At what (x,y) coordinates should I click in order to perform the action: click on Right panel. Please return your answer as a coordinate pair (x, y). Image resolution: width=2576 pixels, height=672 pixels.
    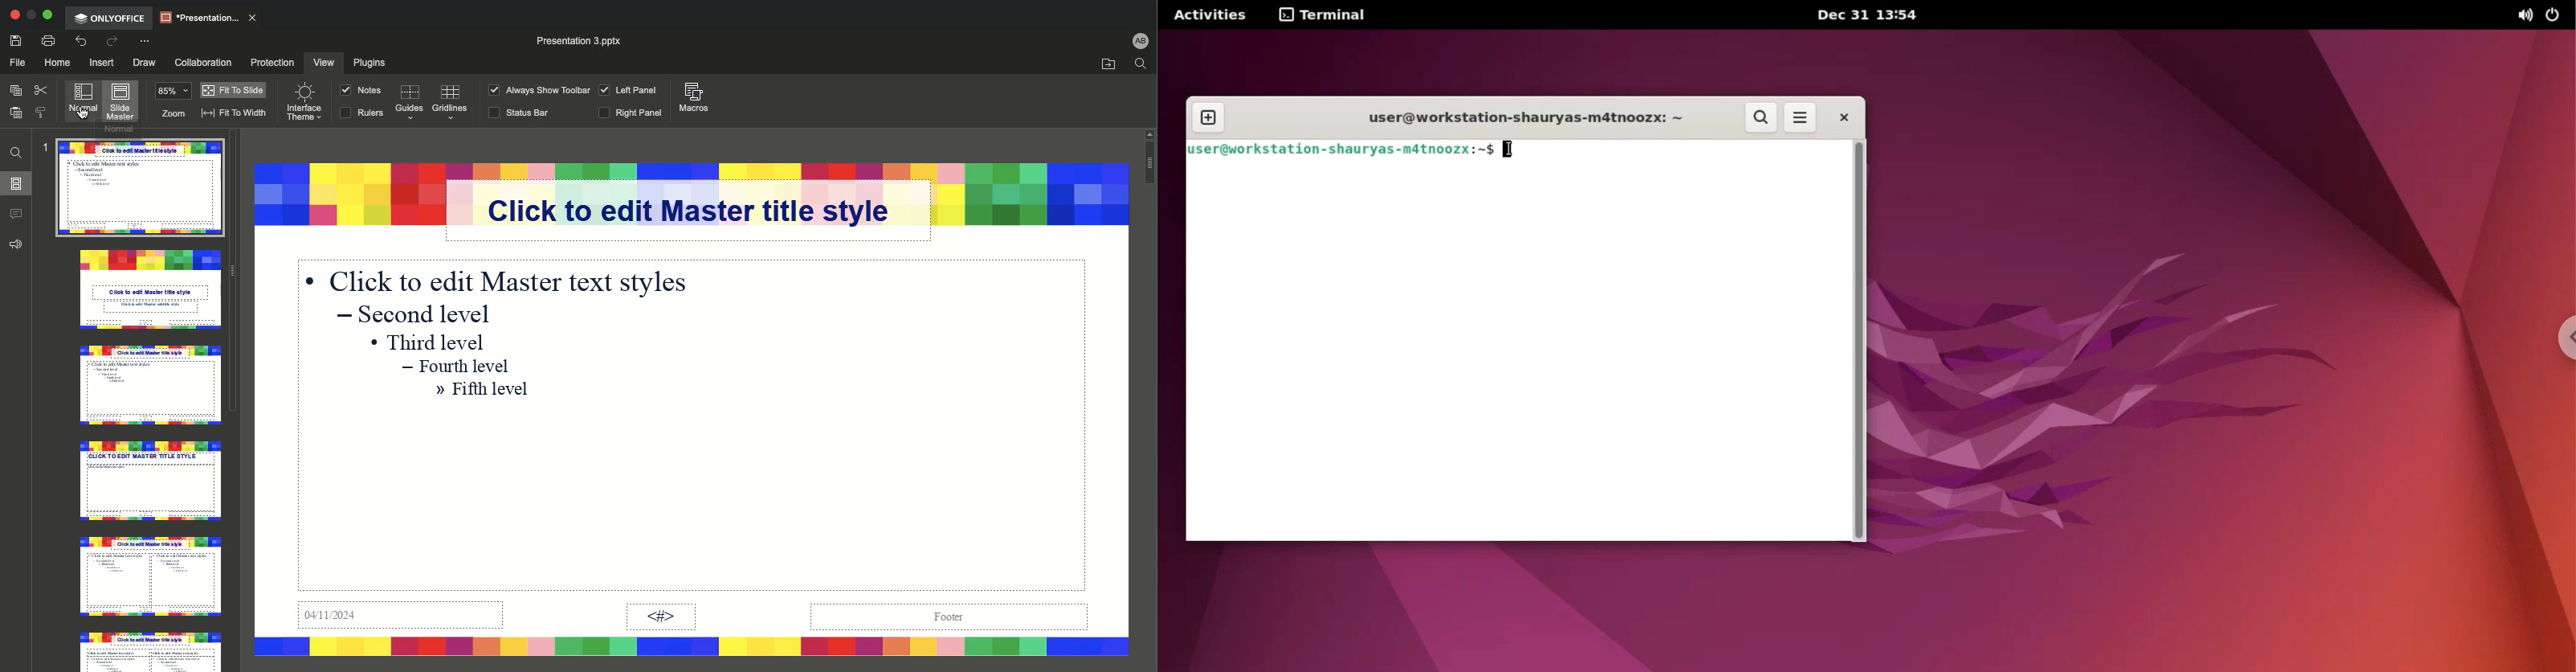
    Looking at the image, I should click on (631, 114).